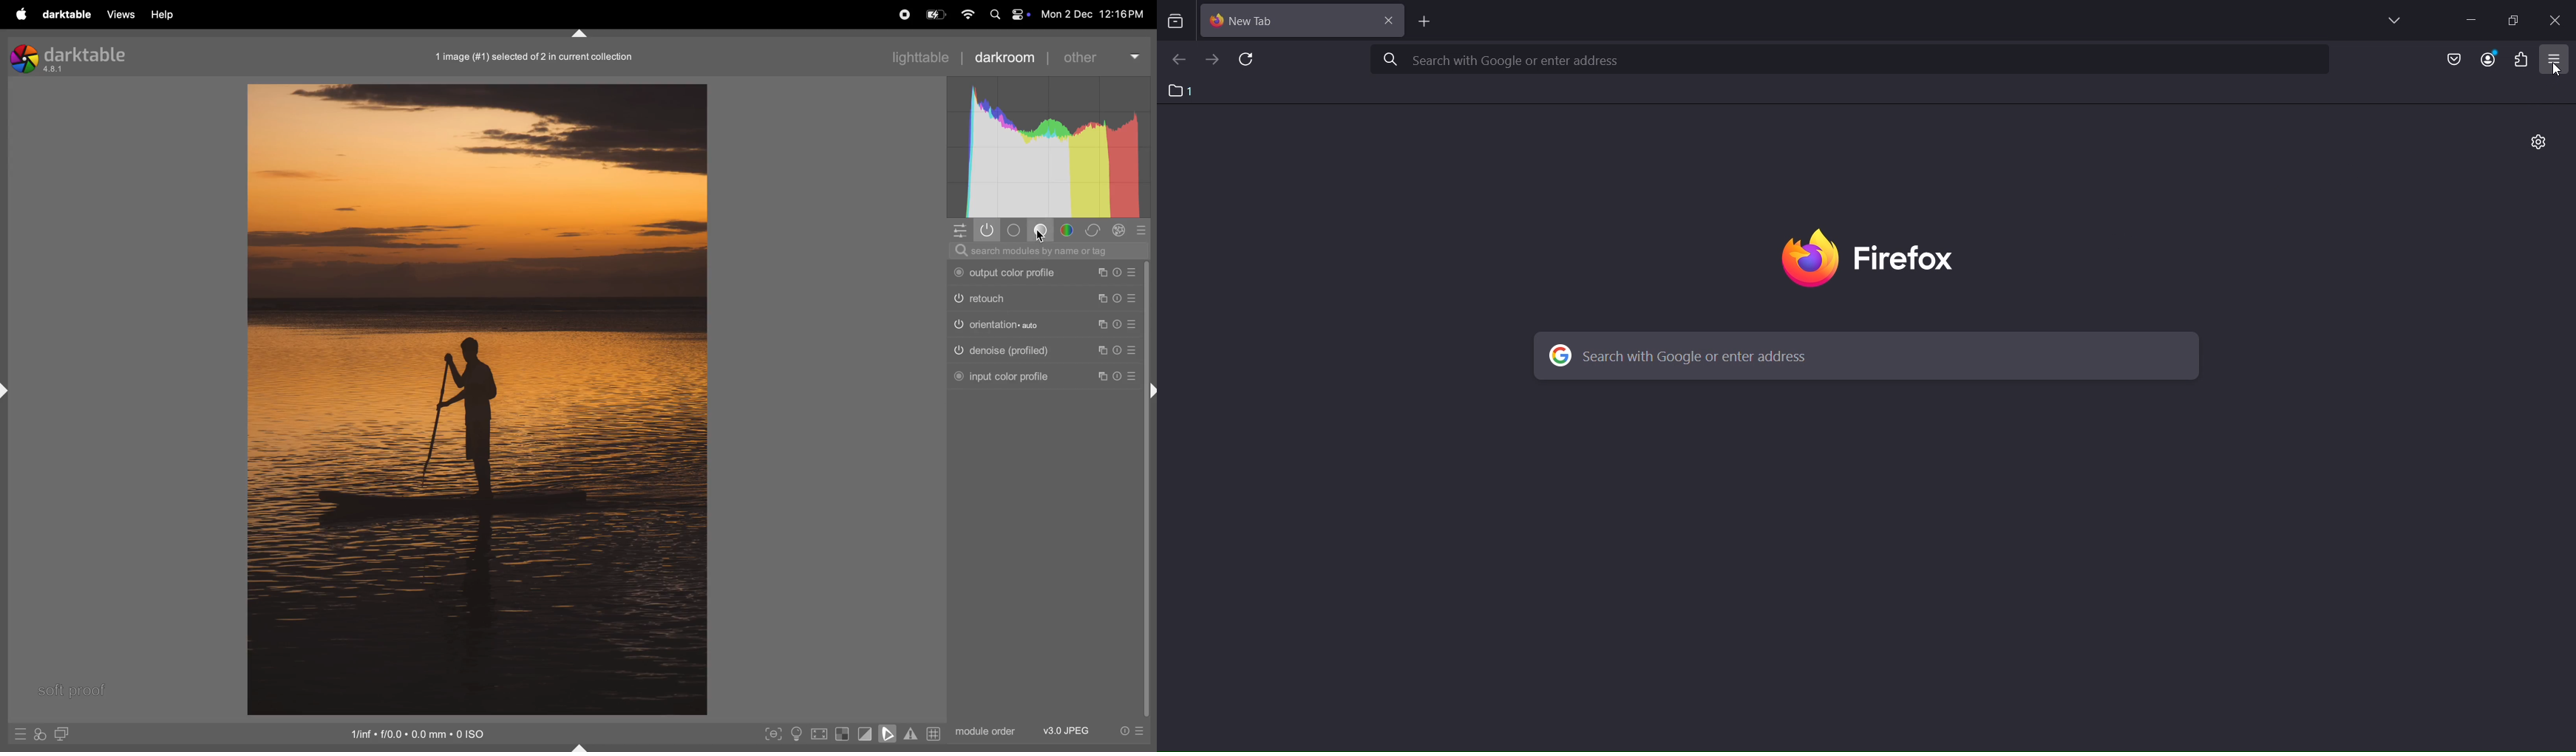 The image size is (2576, 756). I want to click on apple menu, so click(19, 14).